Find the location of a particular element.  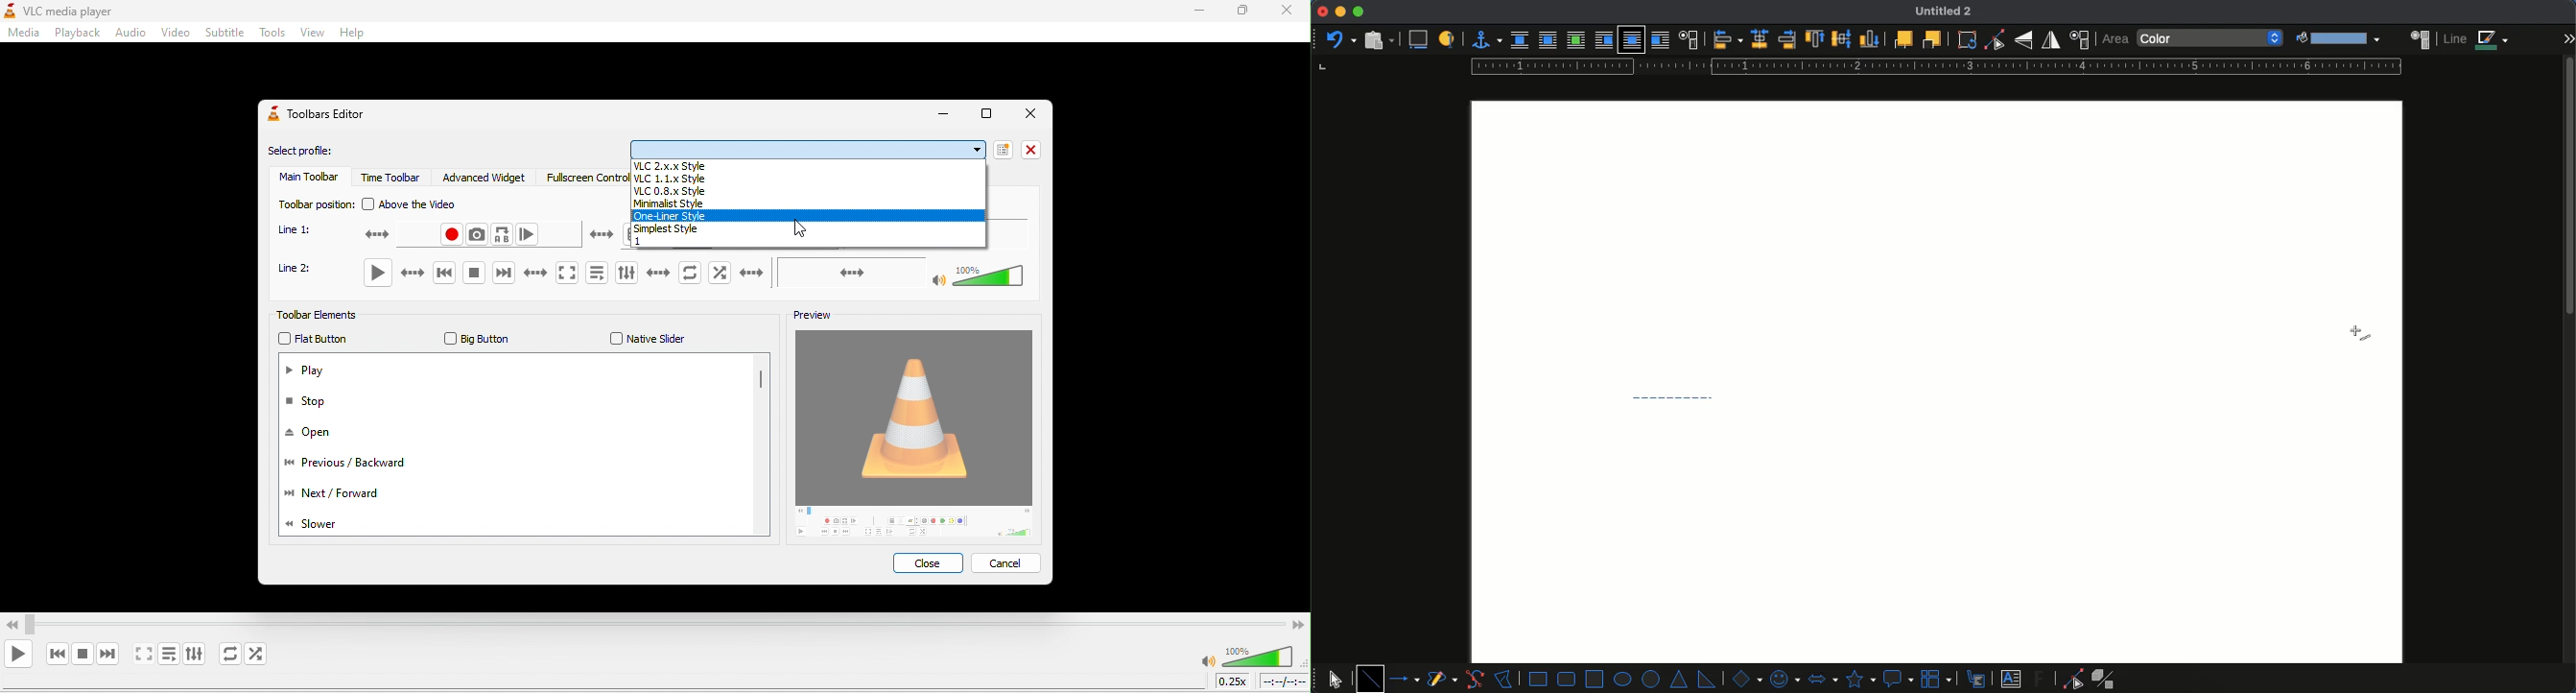

line 2 is located at coordinates (303, 269).